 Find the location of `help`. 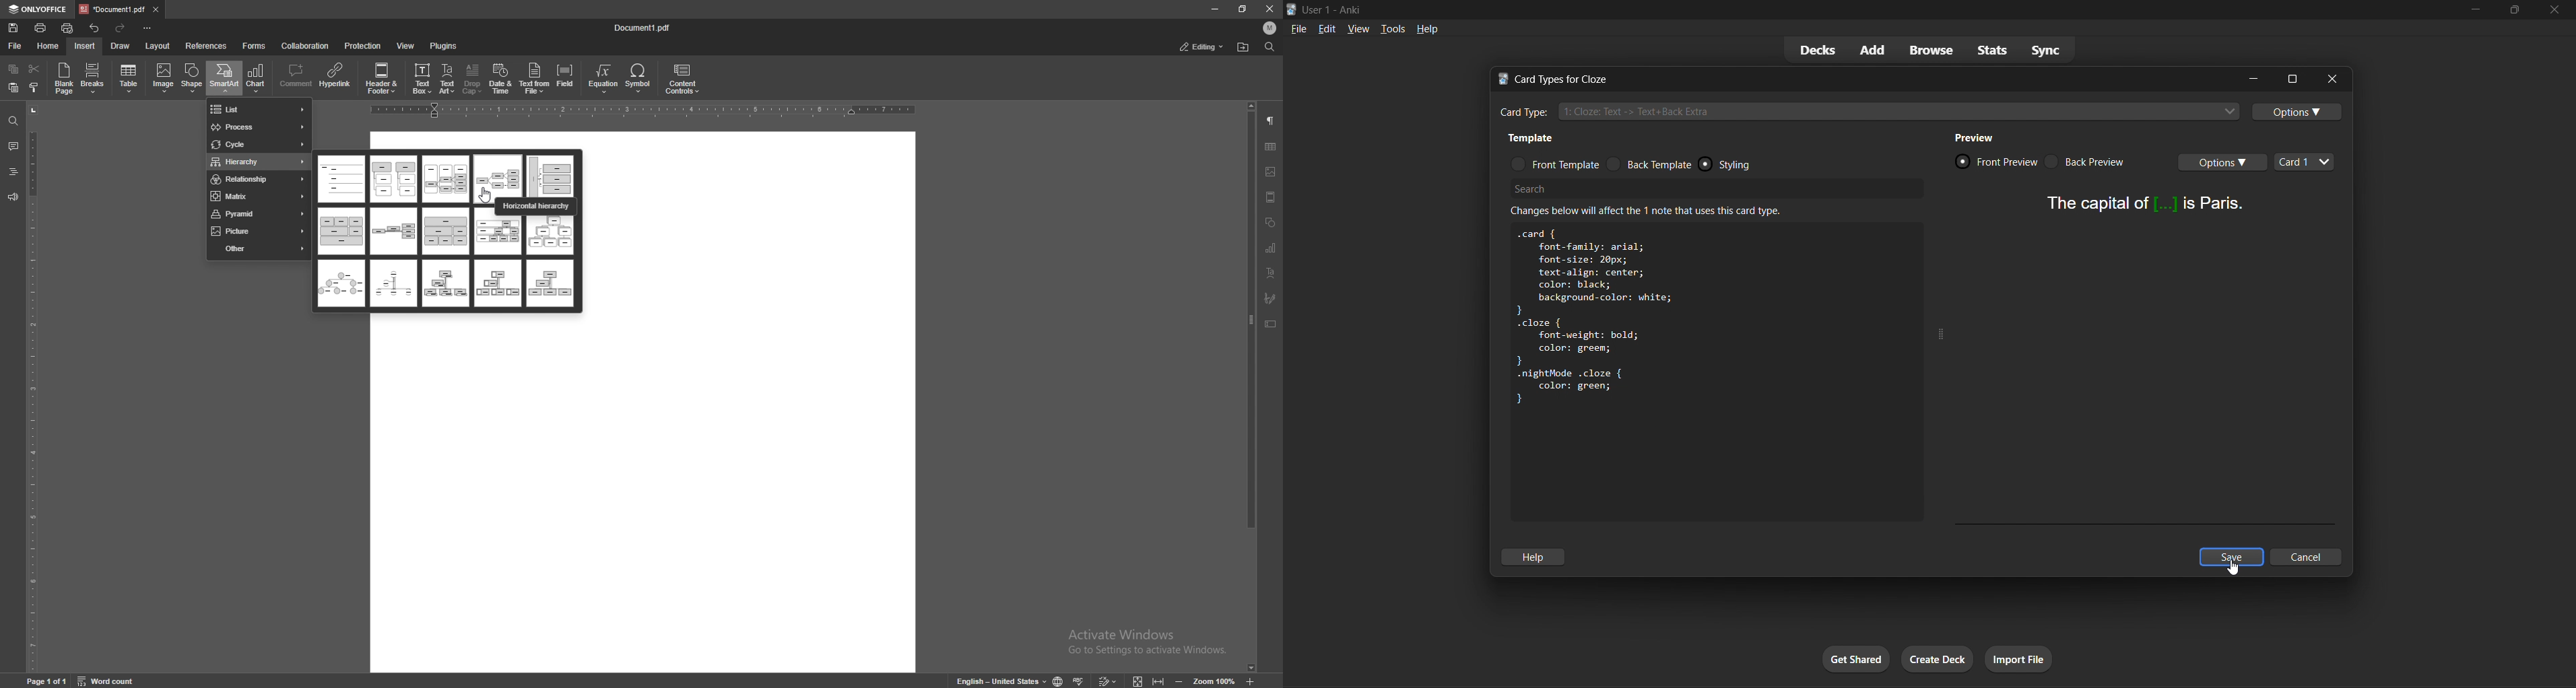

help is located at coordinates (1534, 557).